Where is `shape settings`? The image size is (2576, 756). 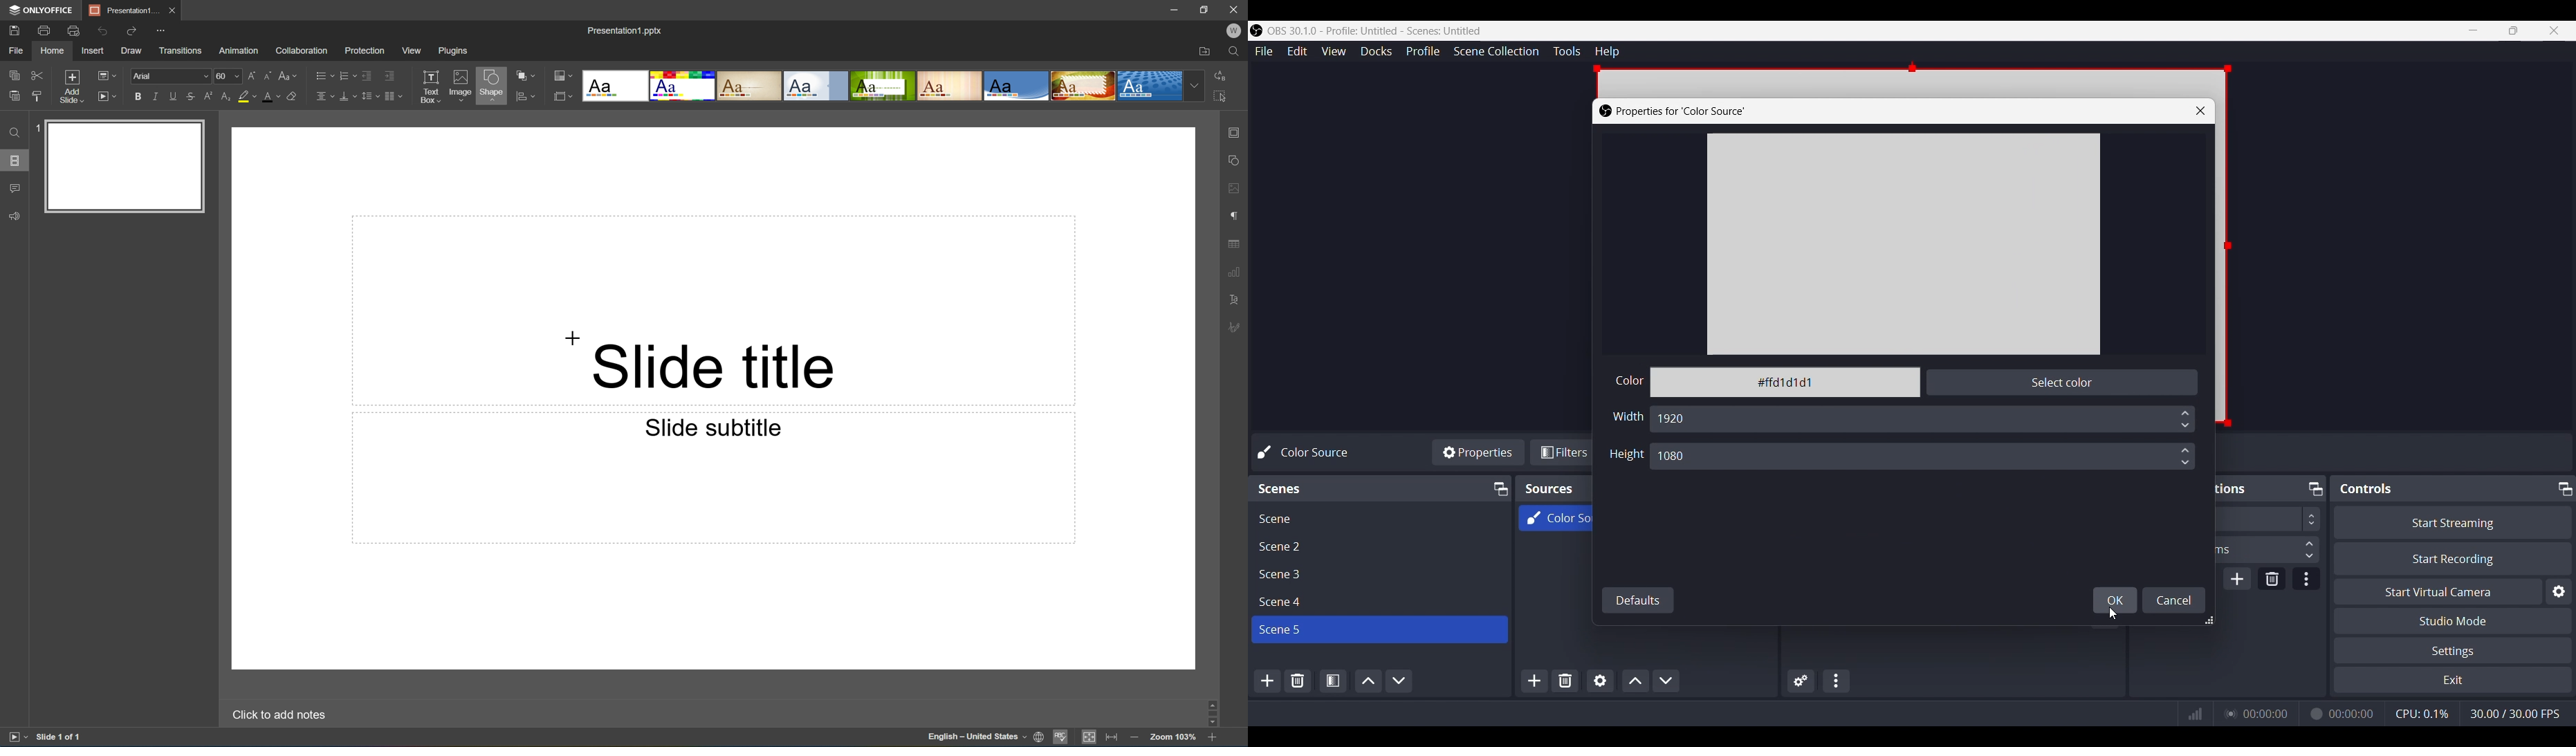
shape settings is located at coordinates (1234, 159).